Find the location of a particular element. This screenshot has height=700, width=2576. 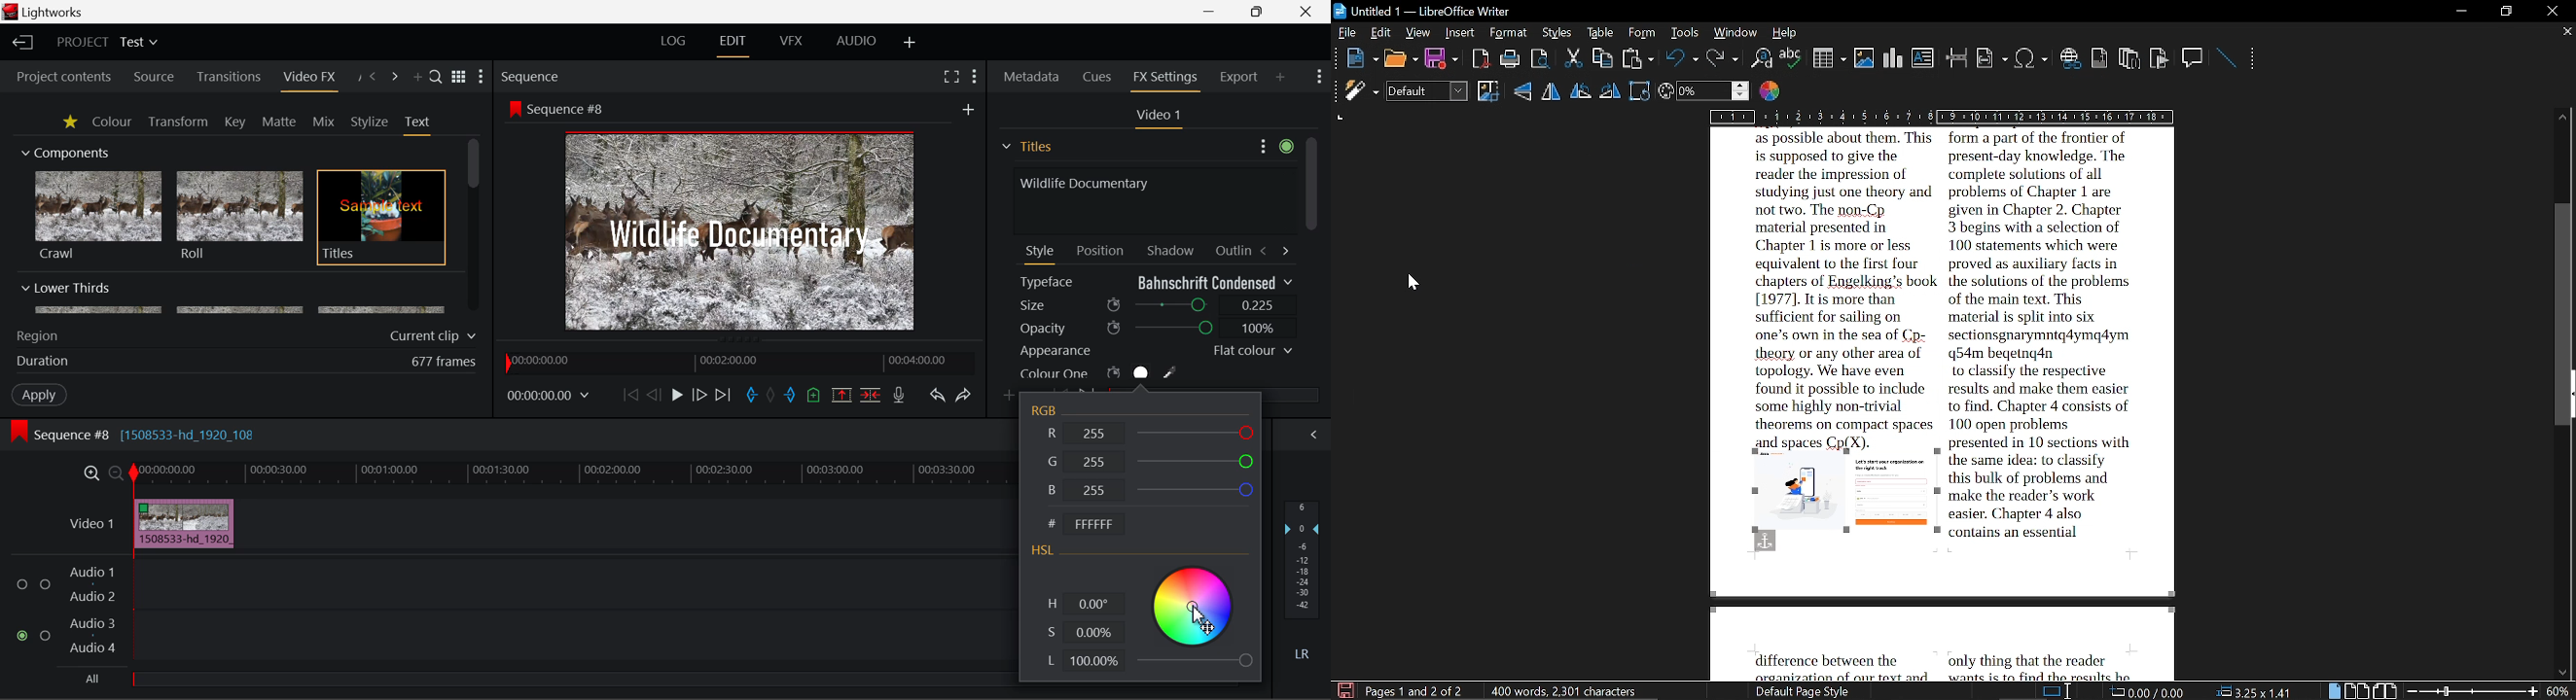

insert page break is located at coordinates (1957, 57).